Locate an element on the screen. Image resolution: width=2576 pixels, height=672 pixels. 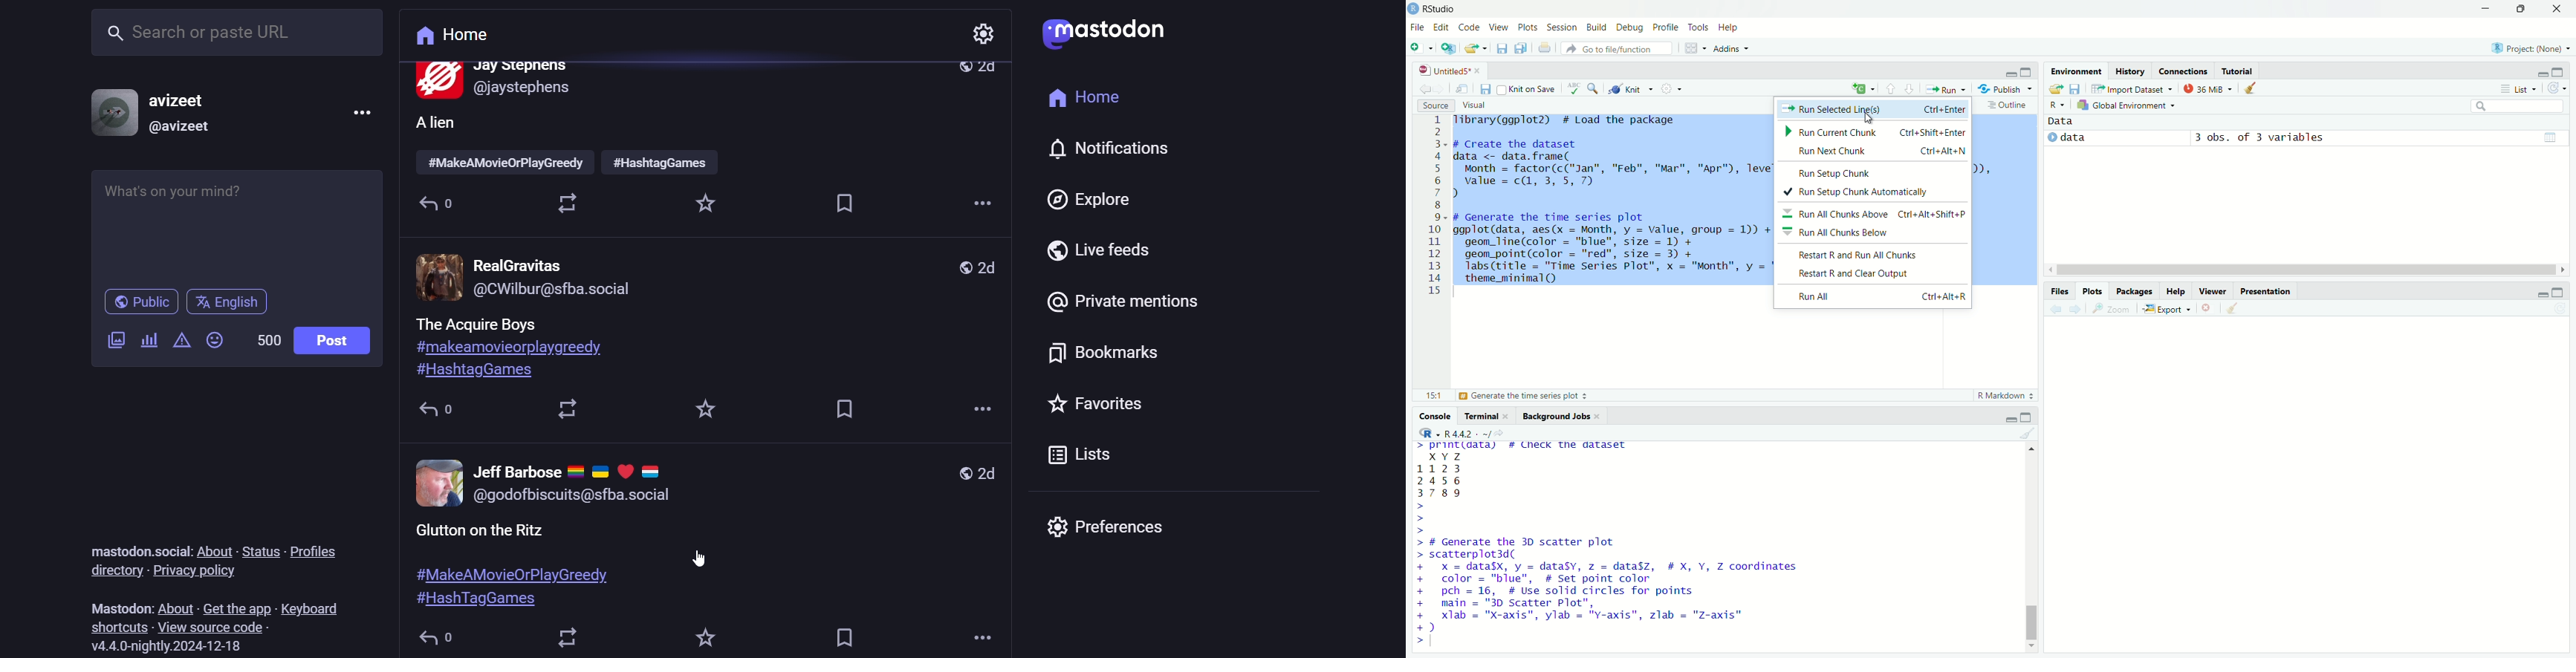
list is located at coordinates (1077, 451).